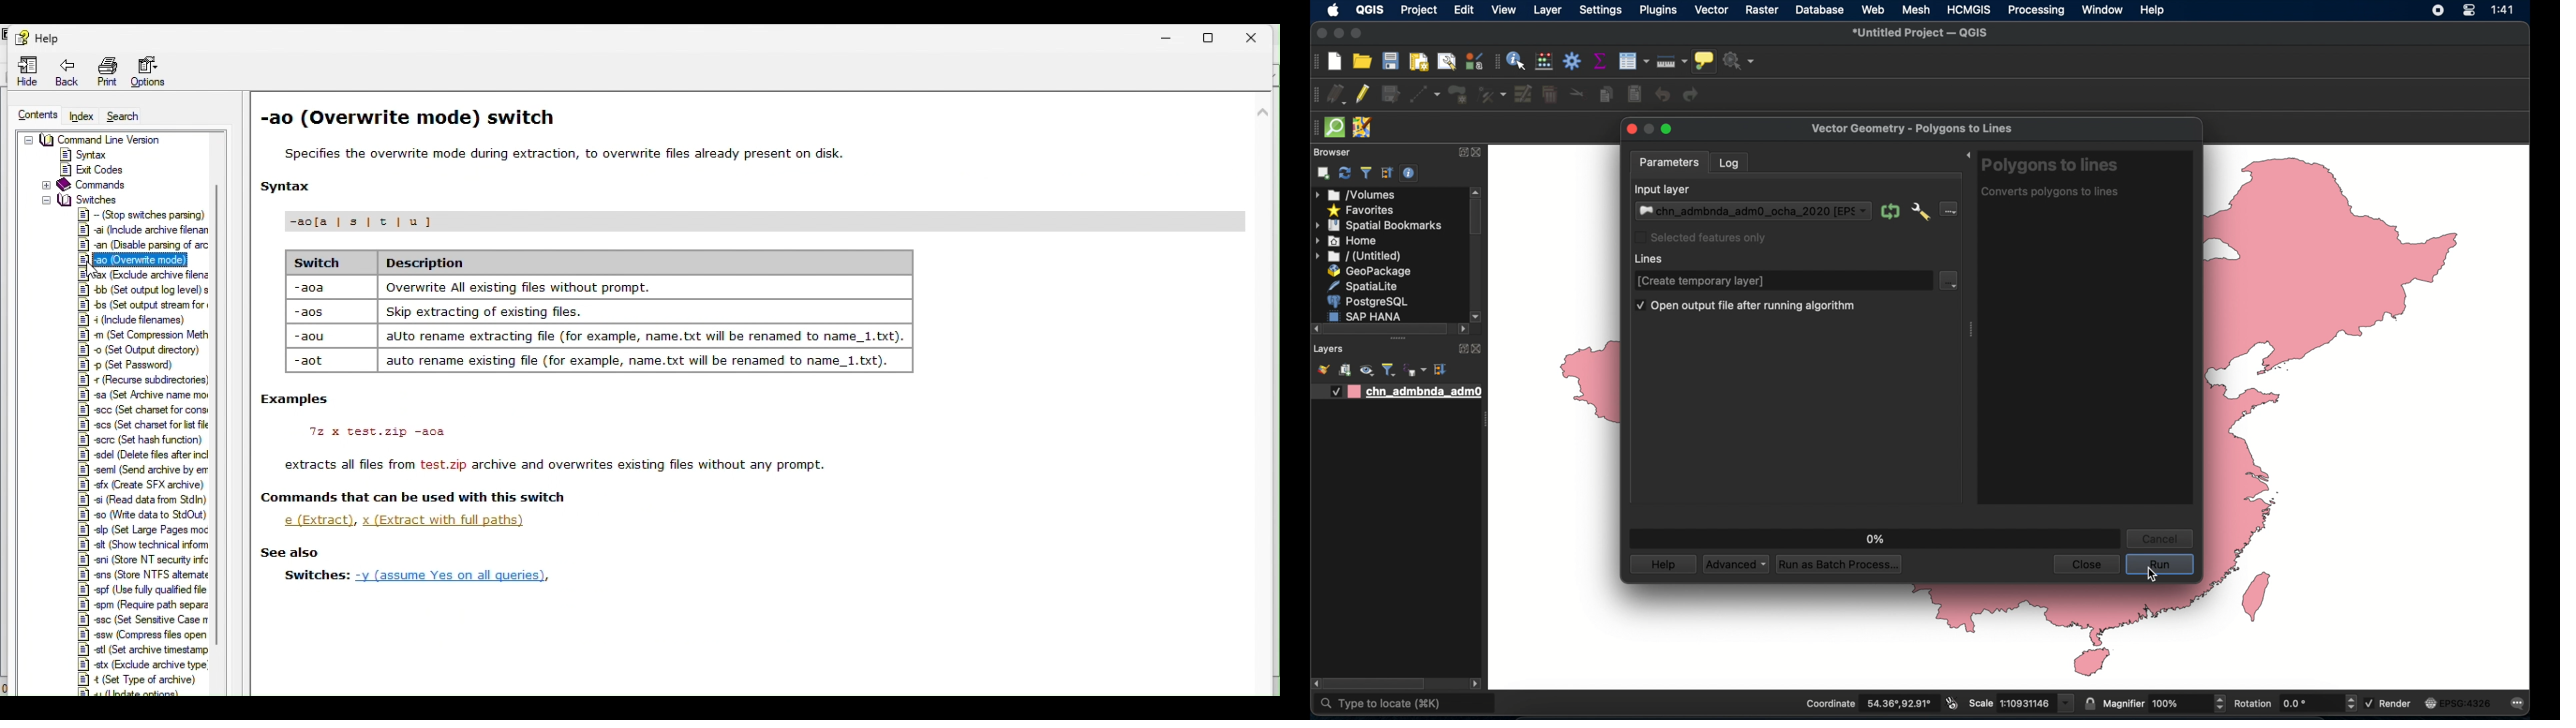  I want to click on |B] esc (Set Sensitive Case nn, so click(142, 619).